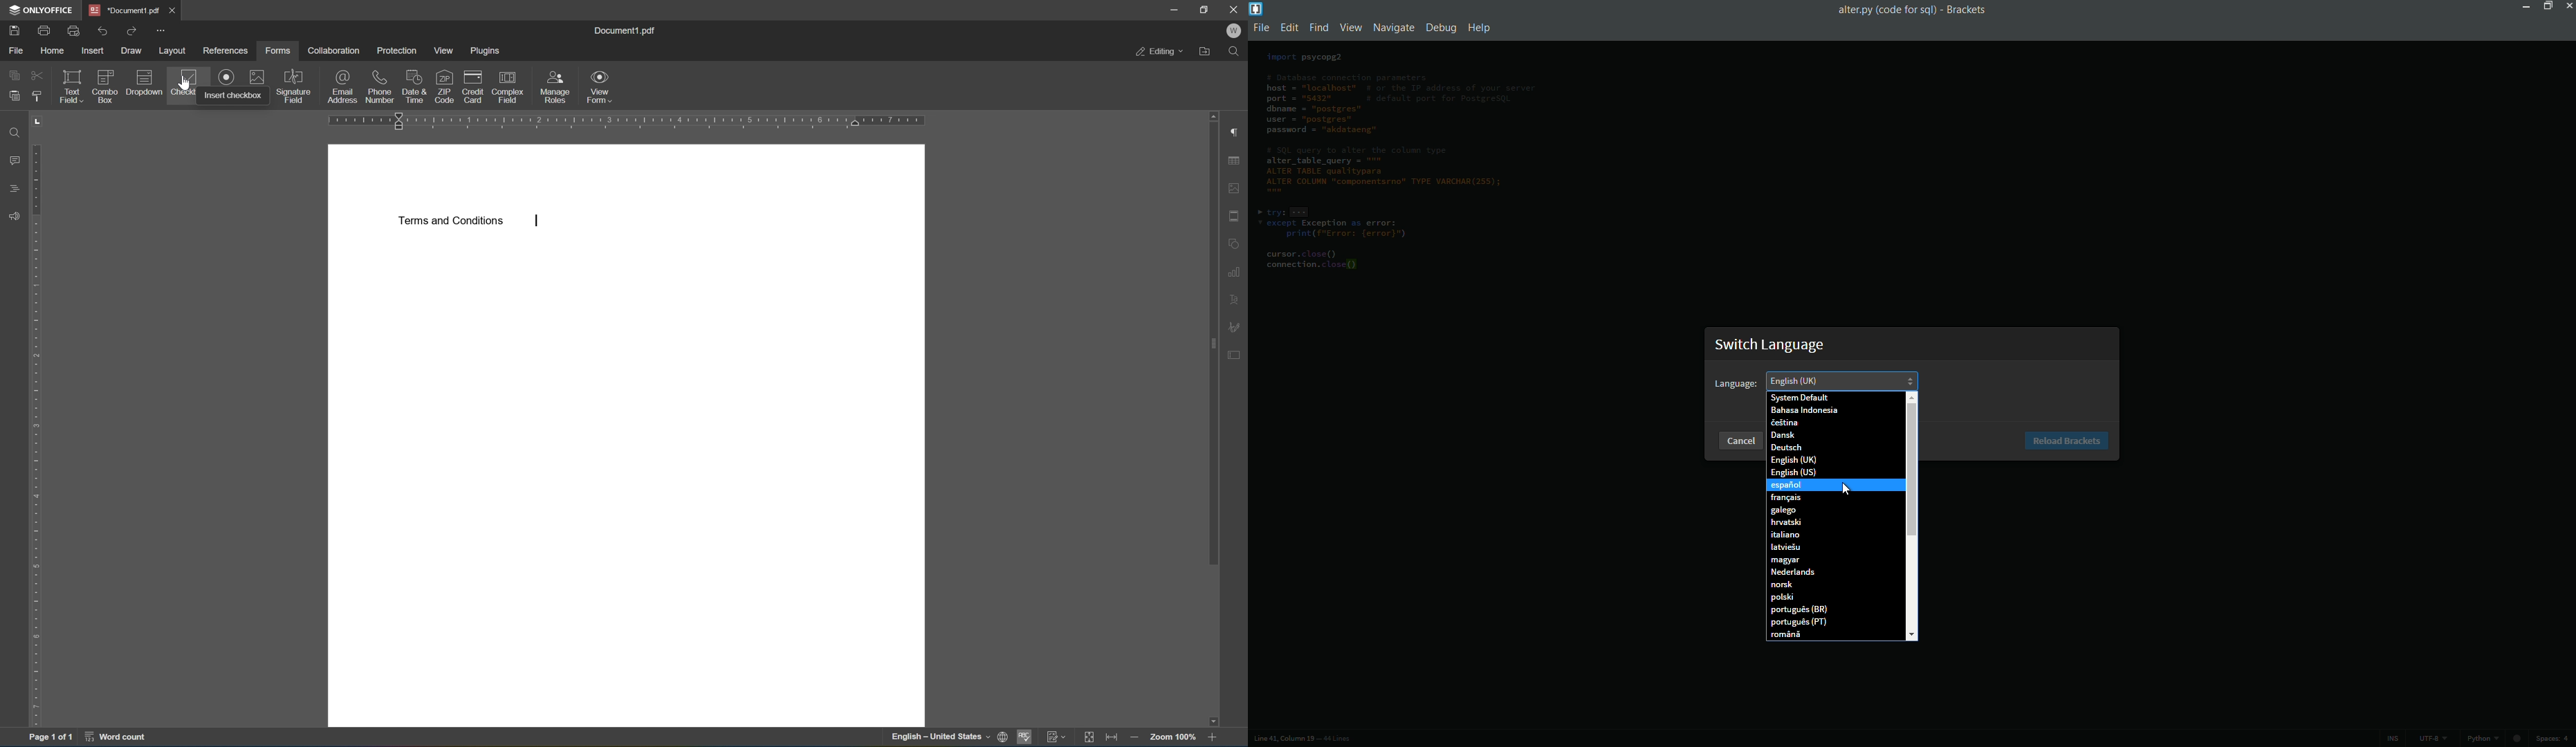 This screenshot has height=756, width=2576. I want to click on app name, so click(1969, 10).